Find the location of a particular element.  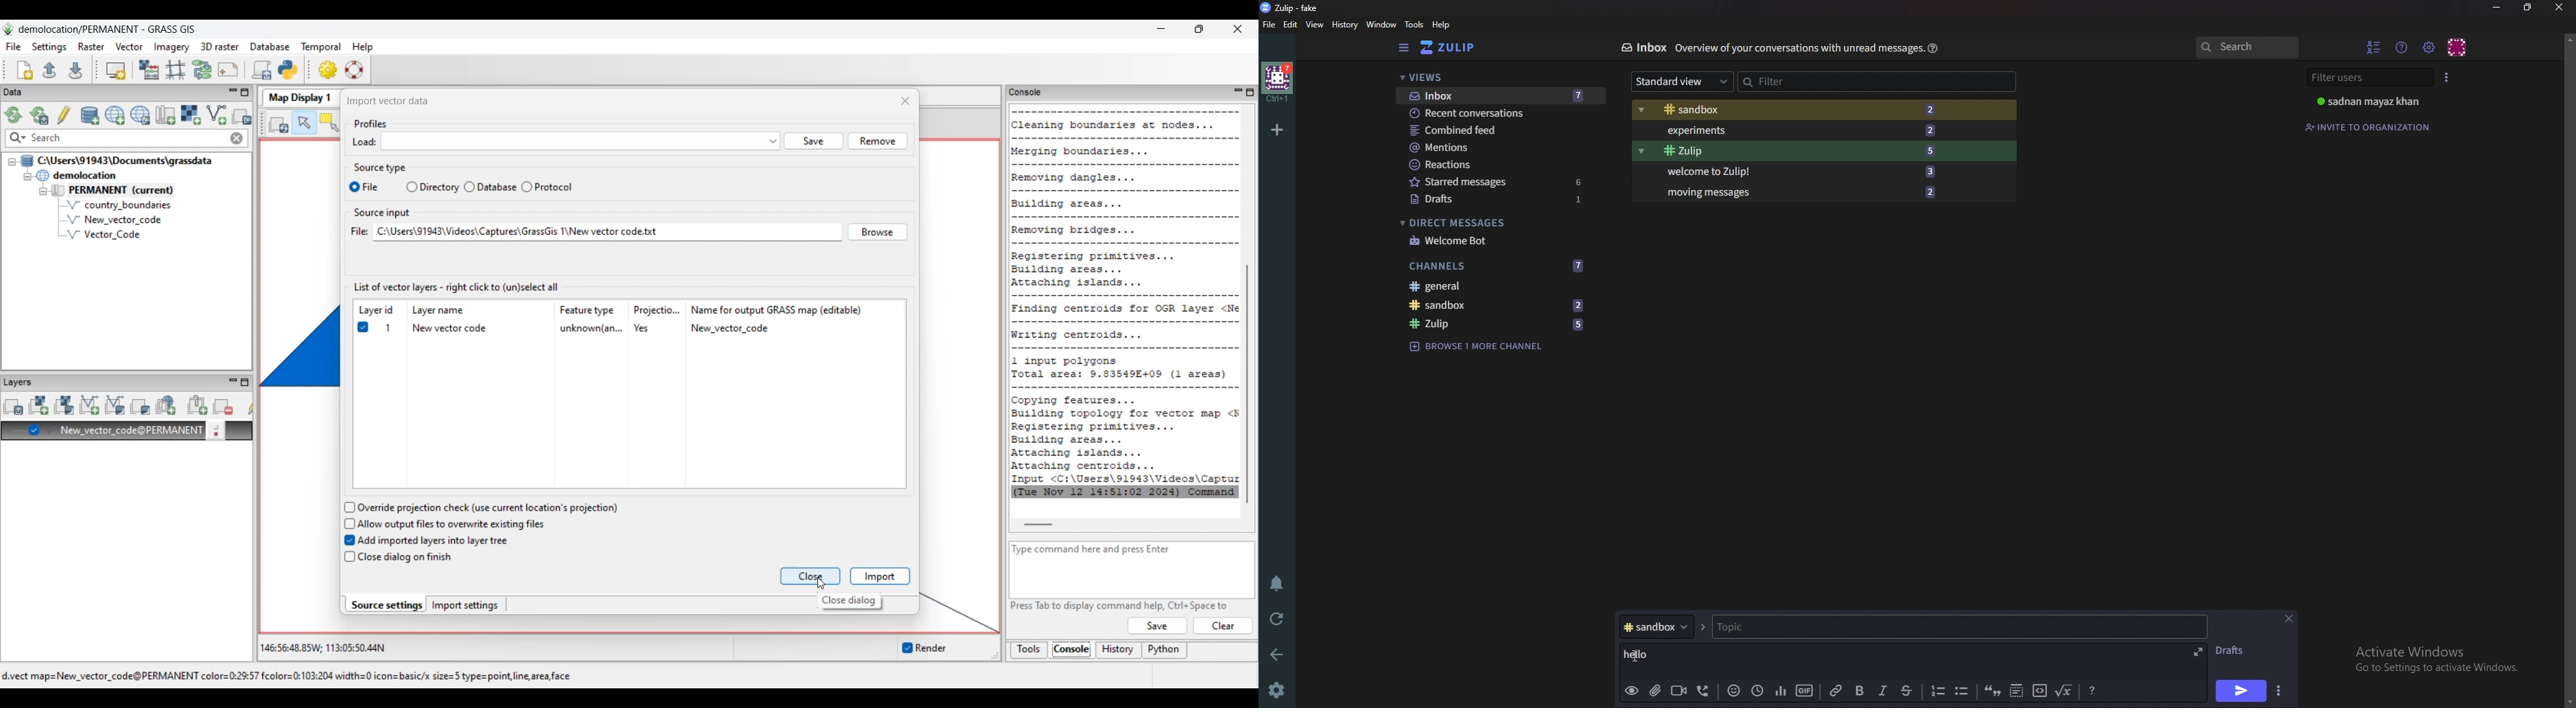

Resize is located at coordinates (2529, 7).